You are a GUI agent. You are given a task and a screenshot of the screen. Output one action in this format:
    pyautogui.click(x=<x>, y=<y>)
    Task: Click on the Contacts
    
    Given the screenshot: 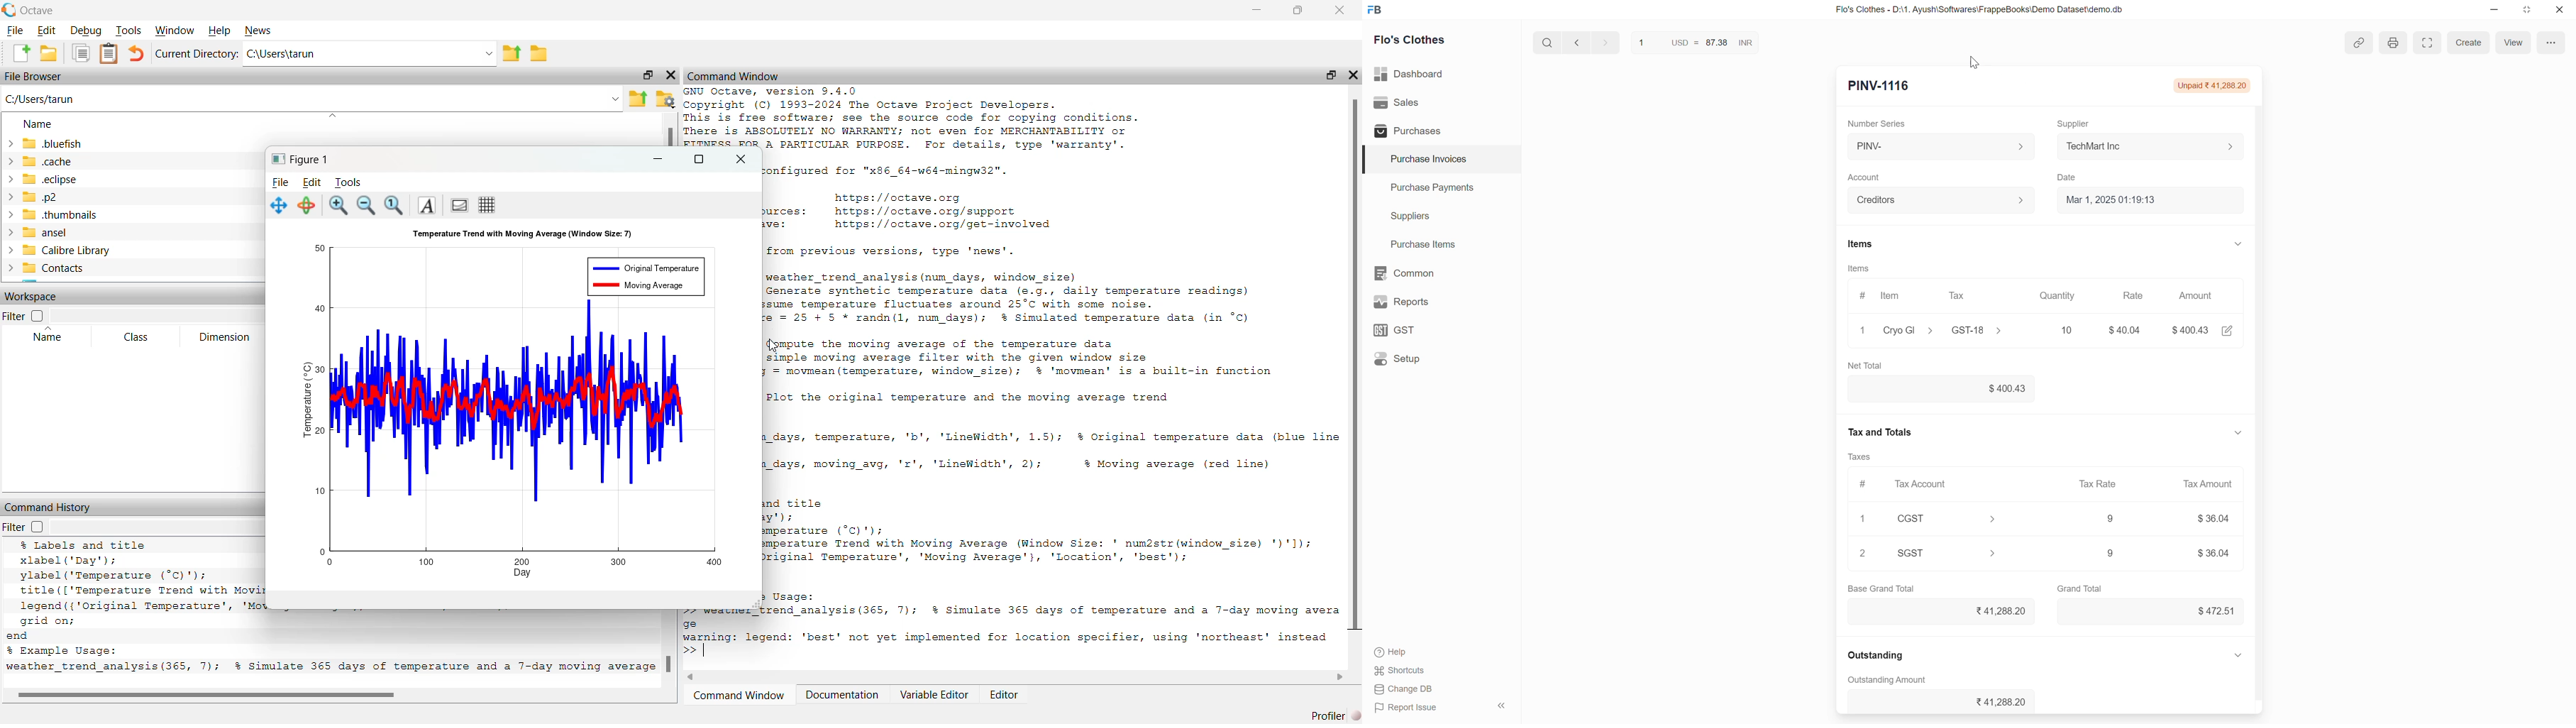 What is the action you would take?
    pyautogui.click(x=48, y=270)
    